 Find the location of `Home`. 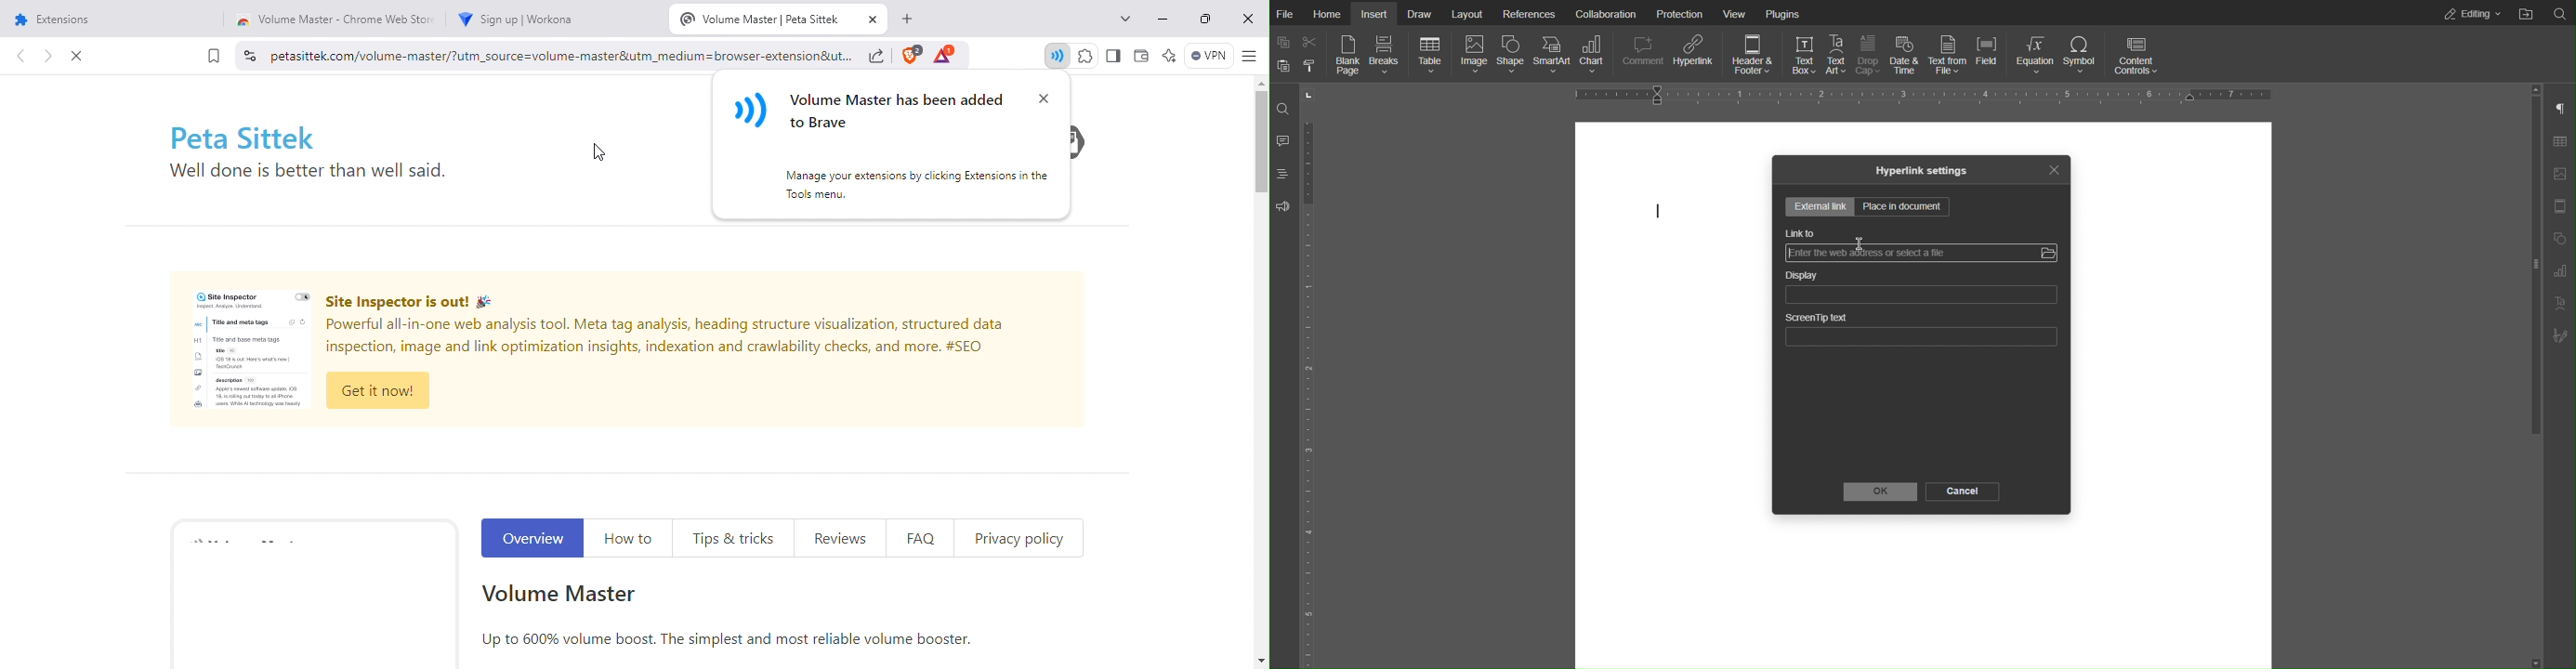

Home is located at coordinates (1330, 14).